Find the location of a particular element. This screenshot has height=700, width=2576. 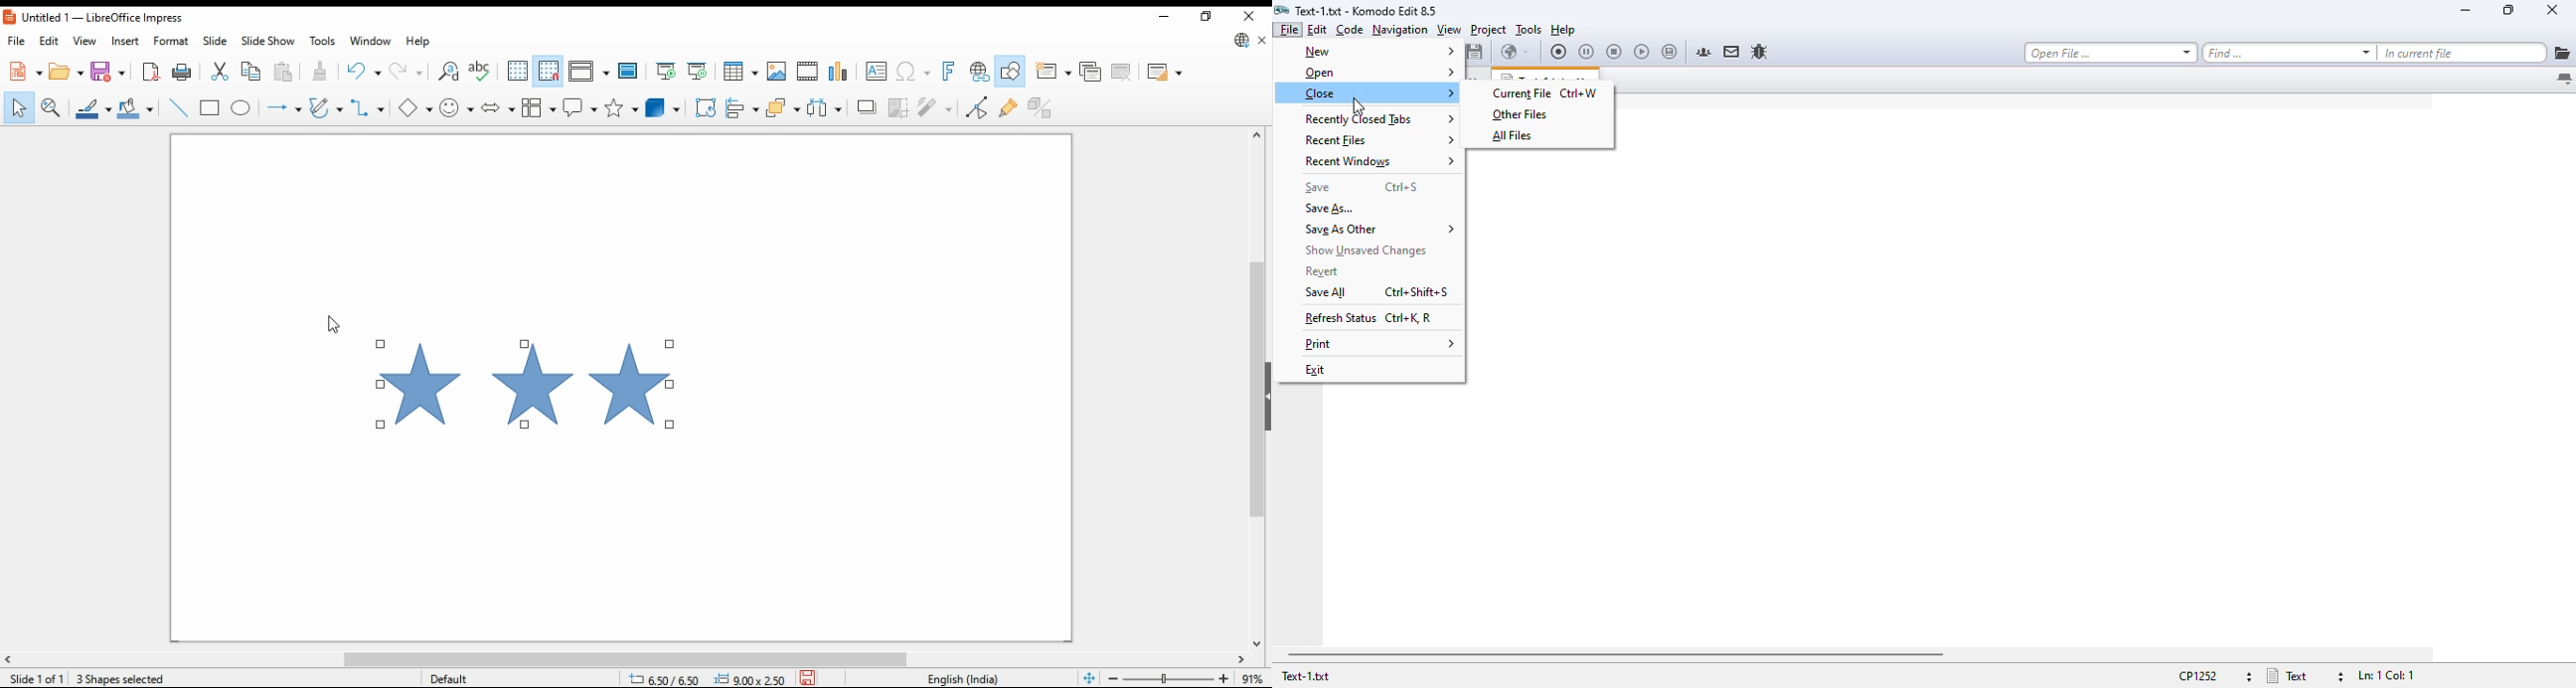

insert hyperlink is located at coordinates (978, 71).